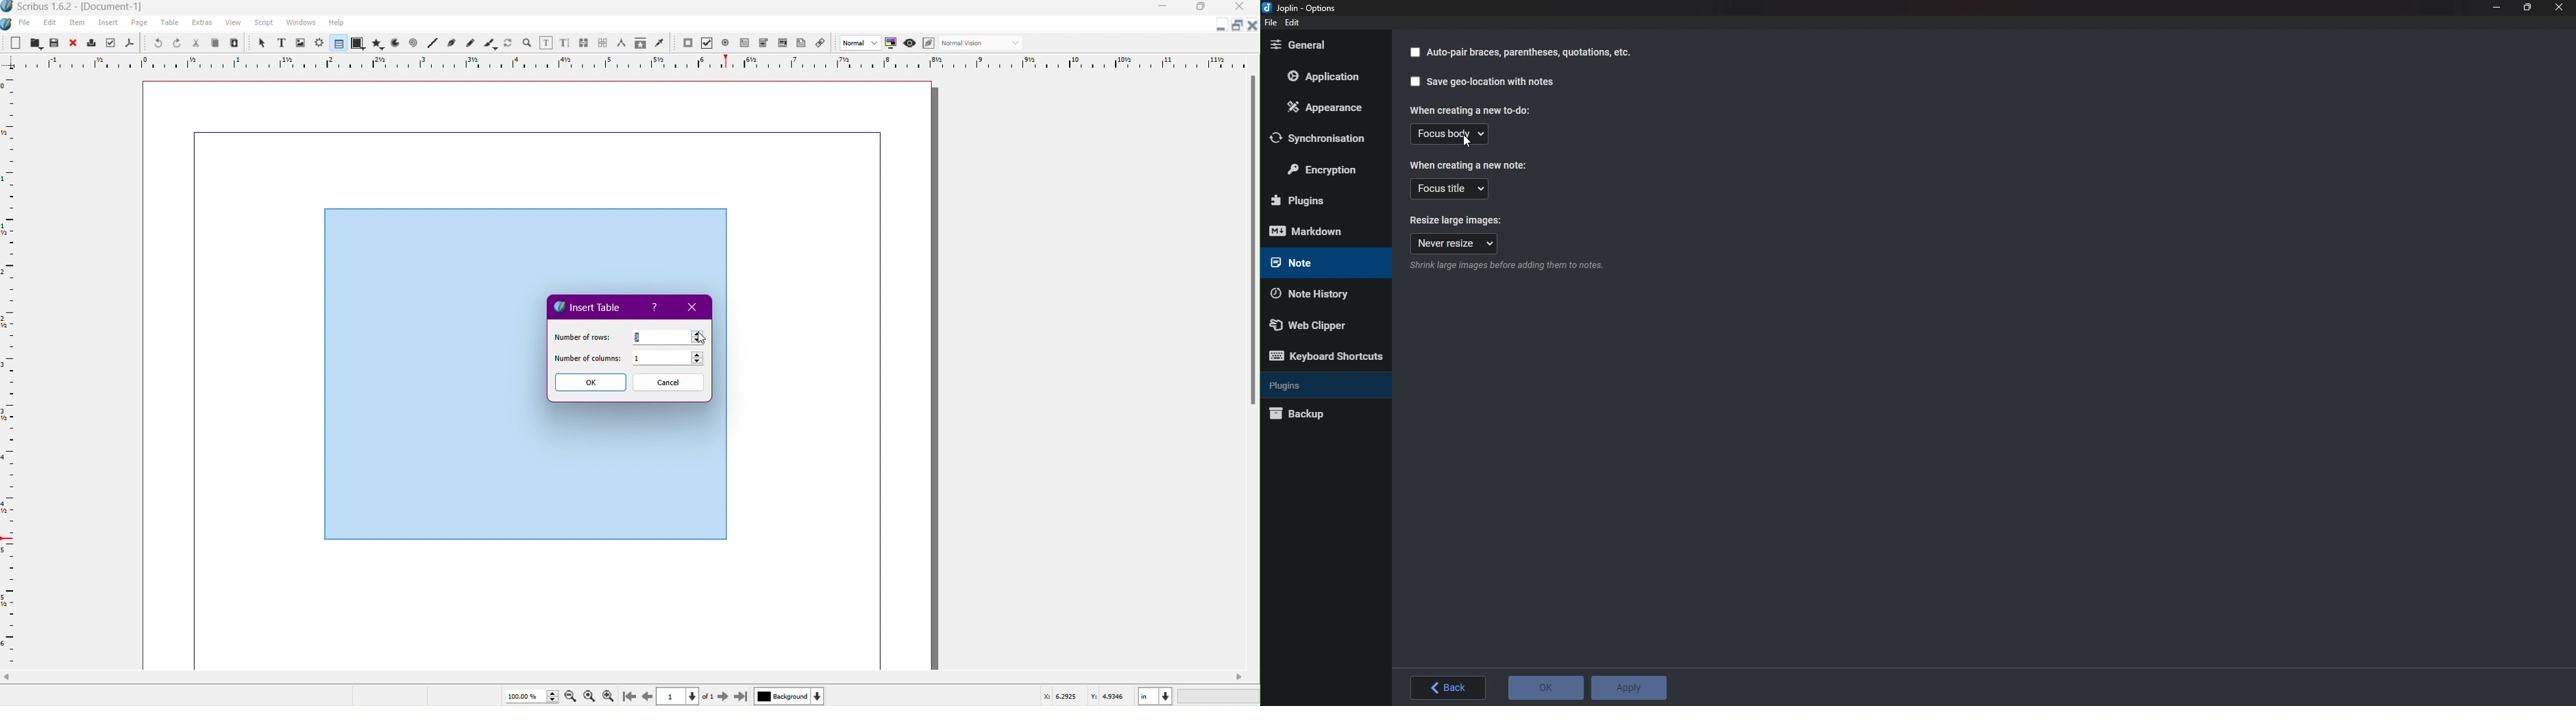 The image size is (2576, 728). I want to click on Page, so click(140, 23).